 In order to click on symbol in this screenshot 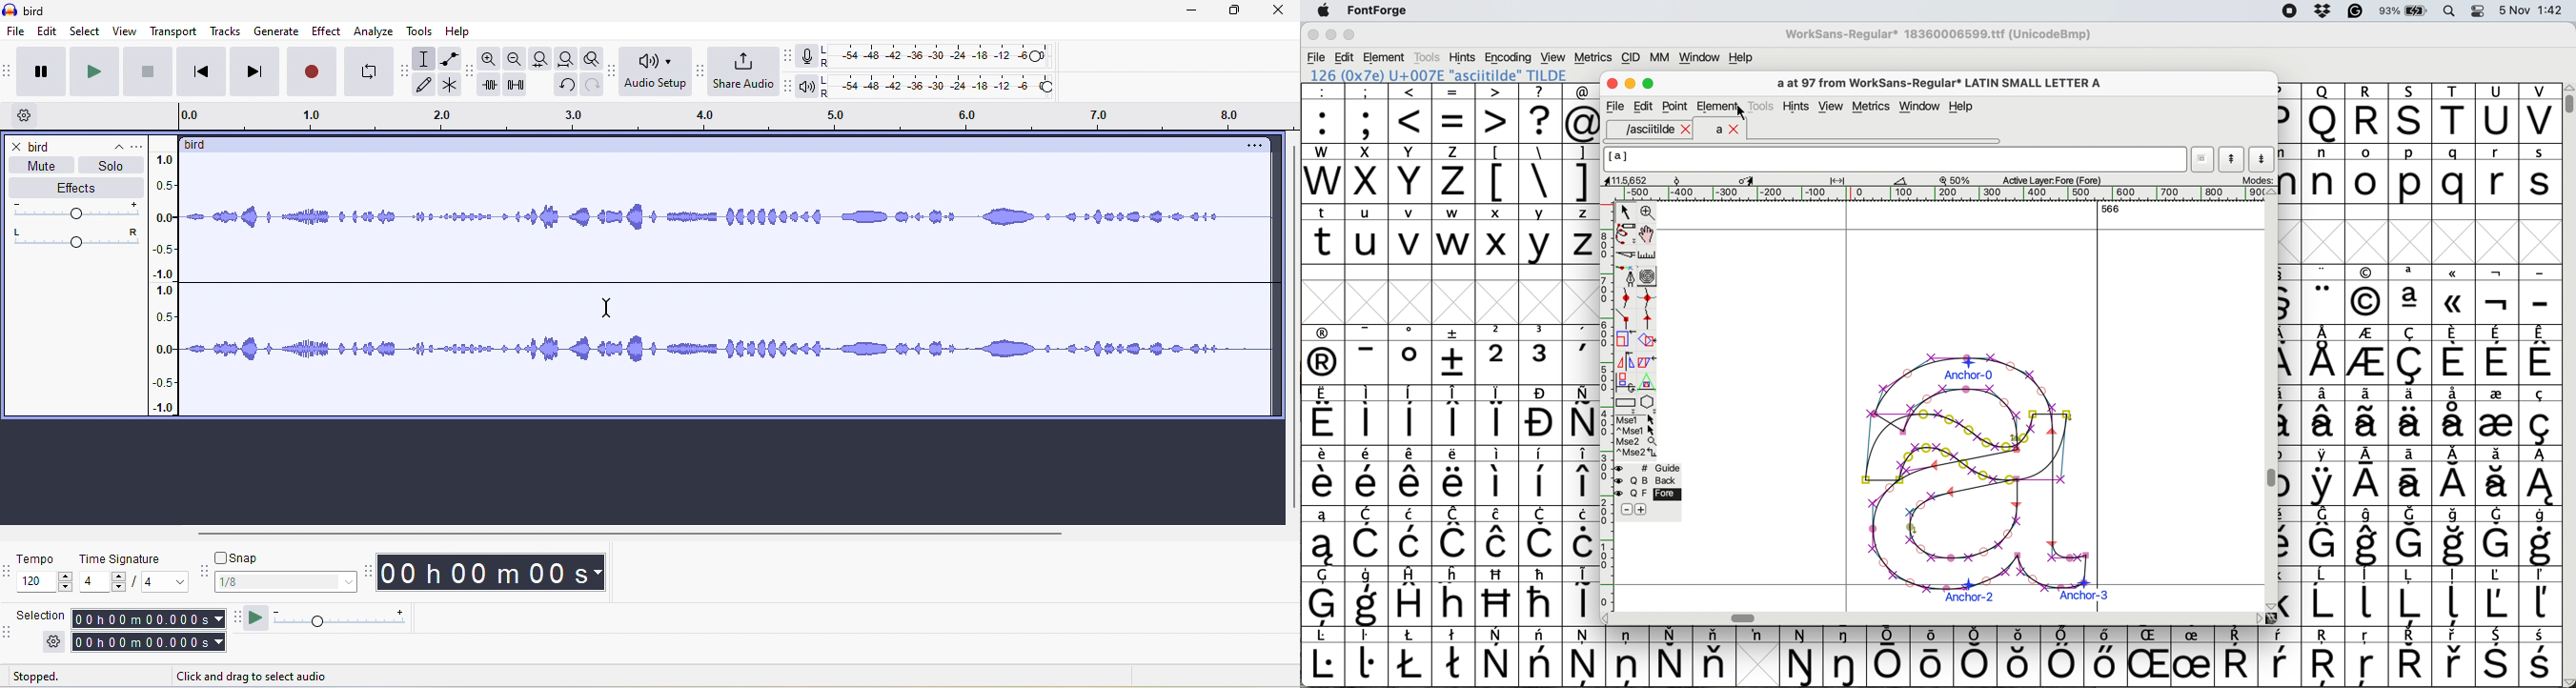, I will do `click(2411, 537)`.